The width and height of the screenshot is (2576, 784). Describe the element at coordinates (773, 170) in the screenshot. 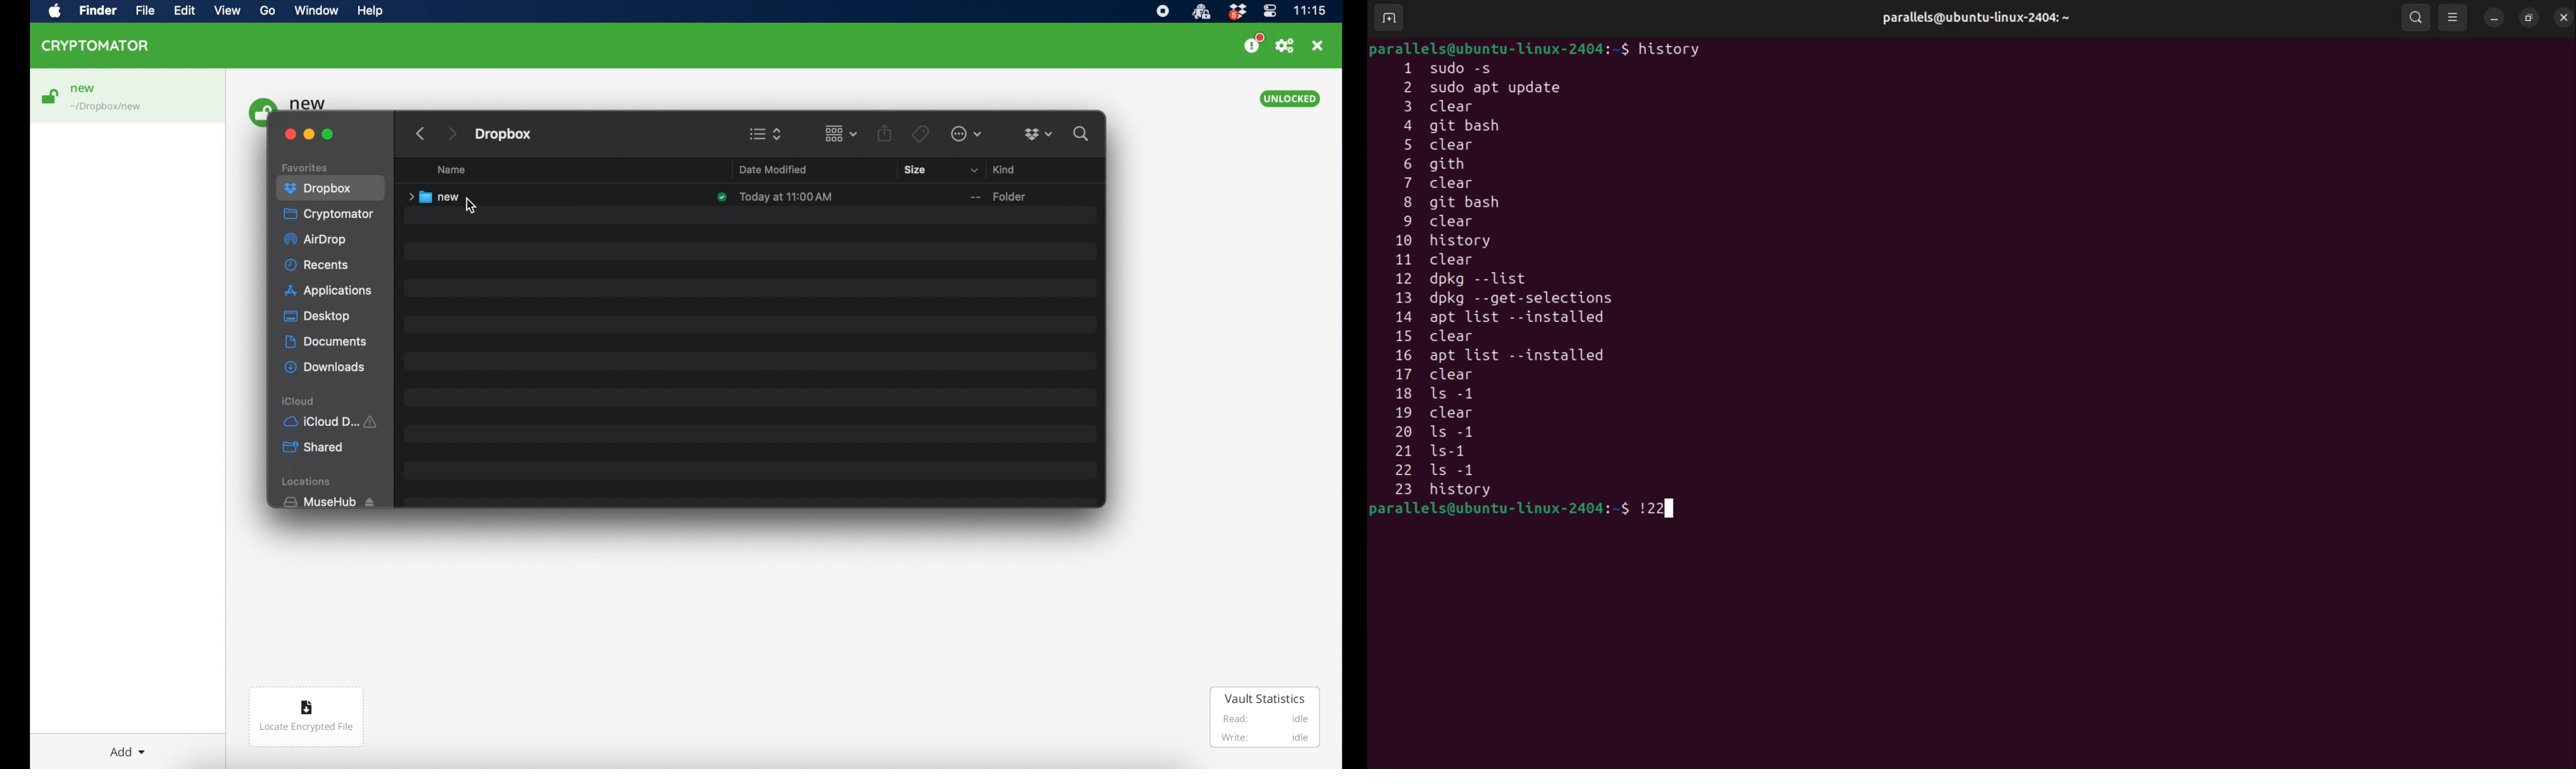

I see `date modified` at that location.